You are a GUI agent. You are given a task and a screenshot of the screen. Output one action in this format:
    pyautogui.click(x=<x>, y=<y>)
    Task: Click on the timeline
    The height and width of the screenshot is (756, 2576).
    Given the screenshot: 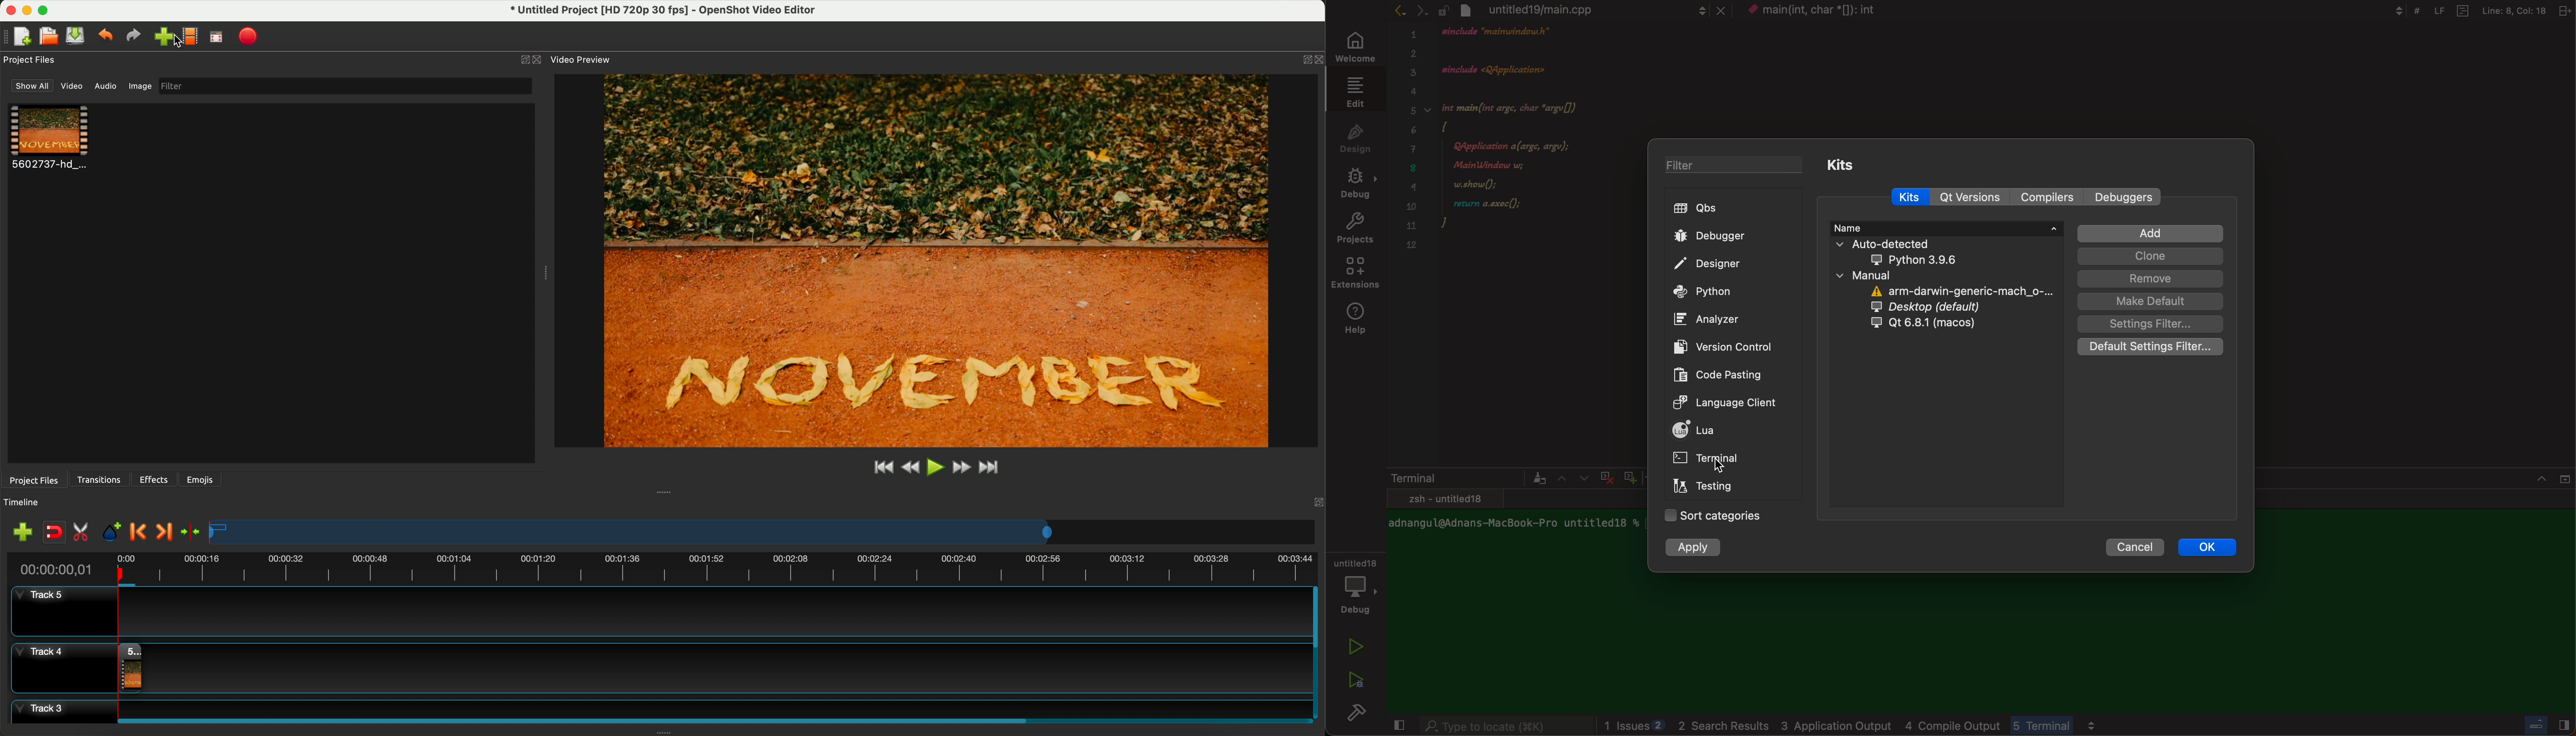 What is the action you would take?
    pyautogui.click(x=662, y=567)
    